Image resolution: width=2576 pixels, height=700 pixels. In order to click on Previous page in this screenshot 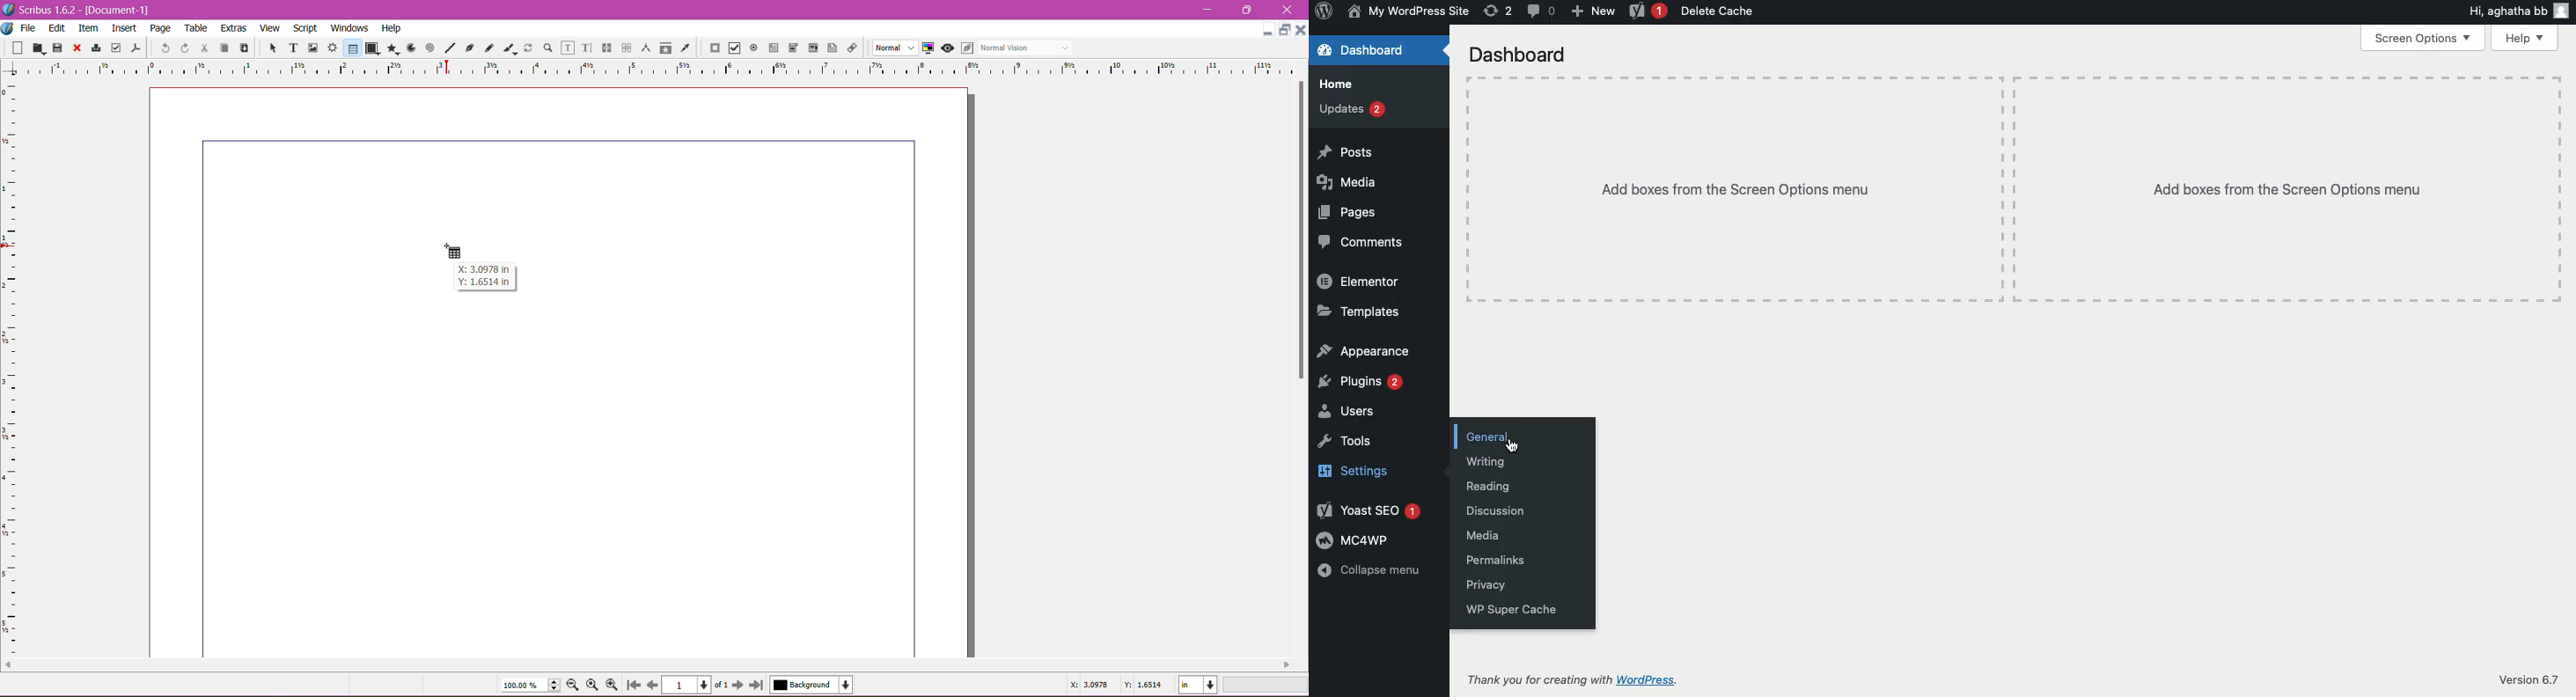, I will do `click(652, 684)`.